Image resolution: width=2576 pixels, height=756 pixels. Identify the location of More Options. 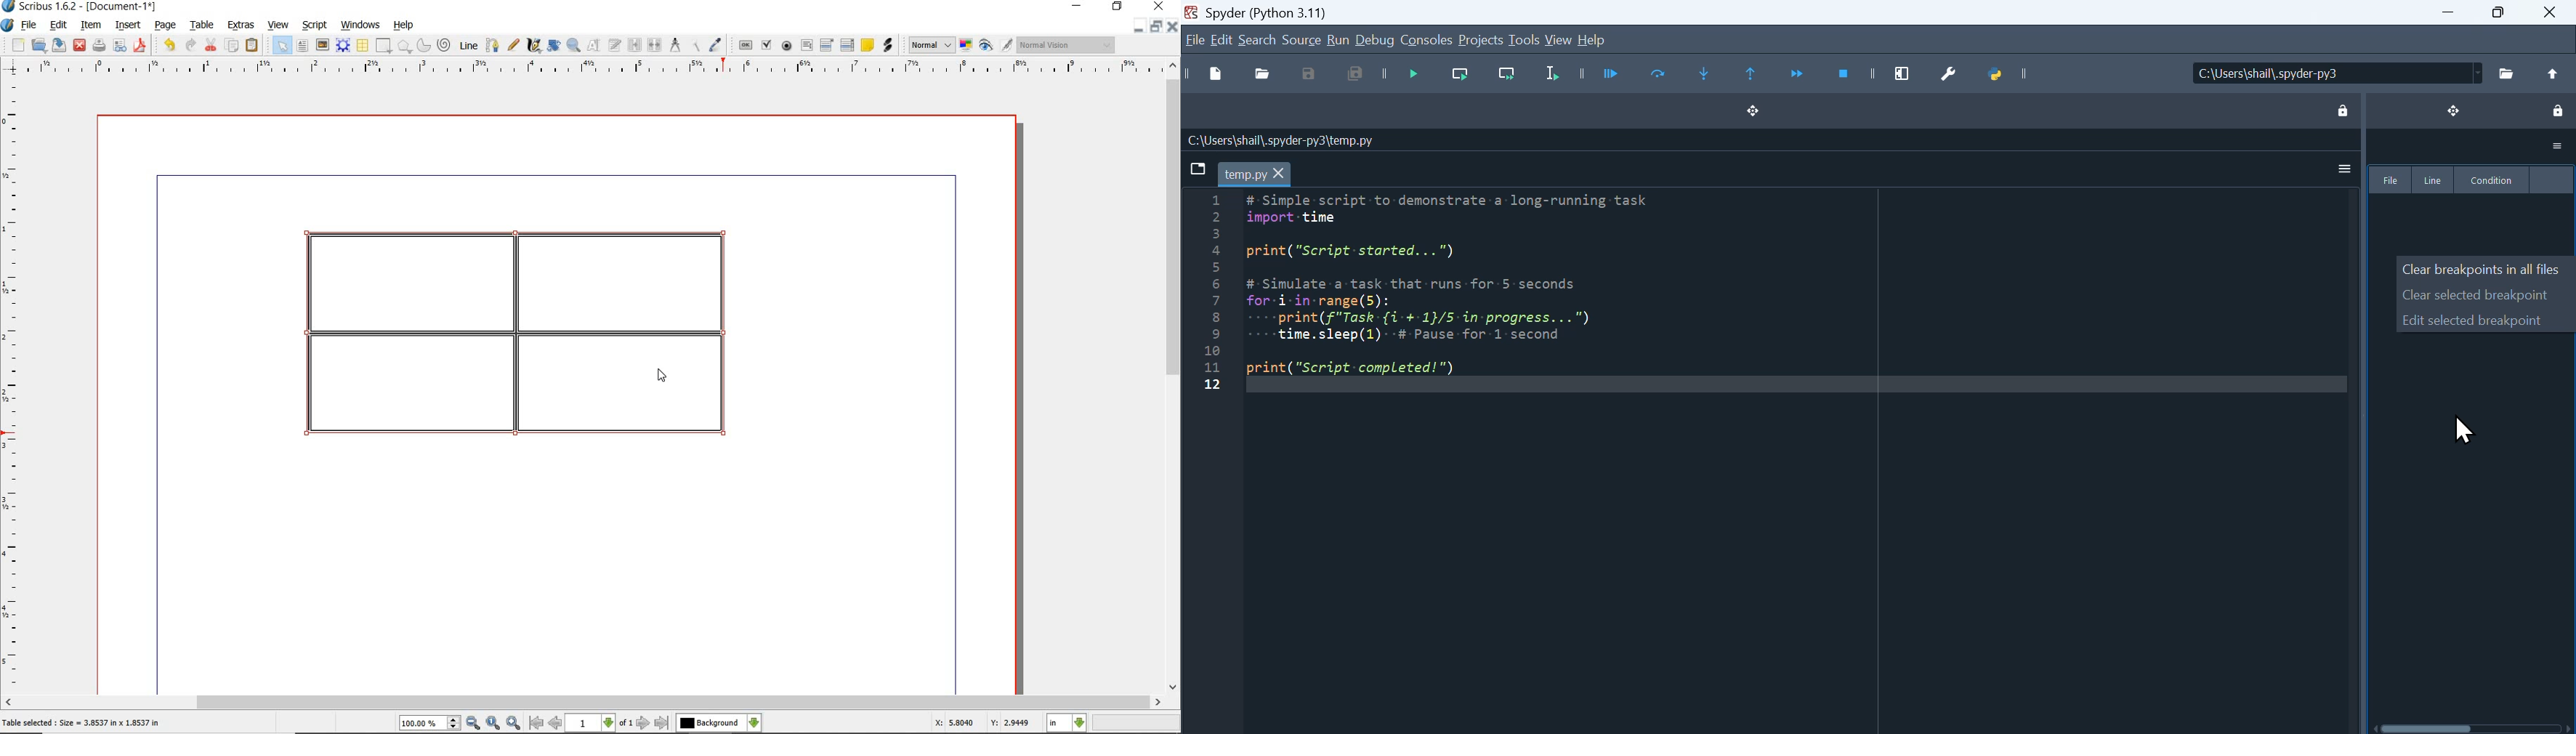
(2342, 168).